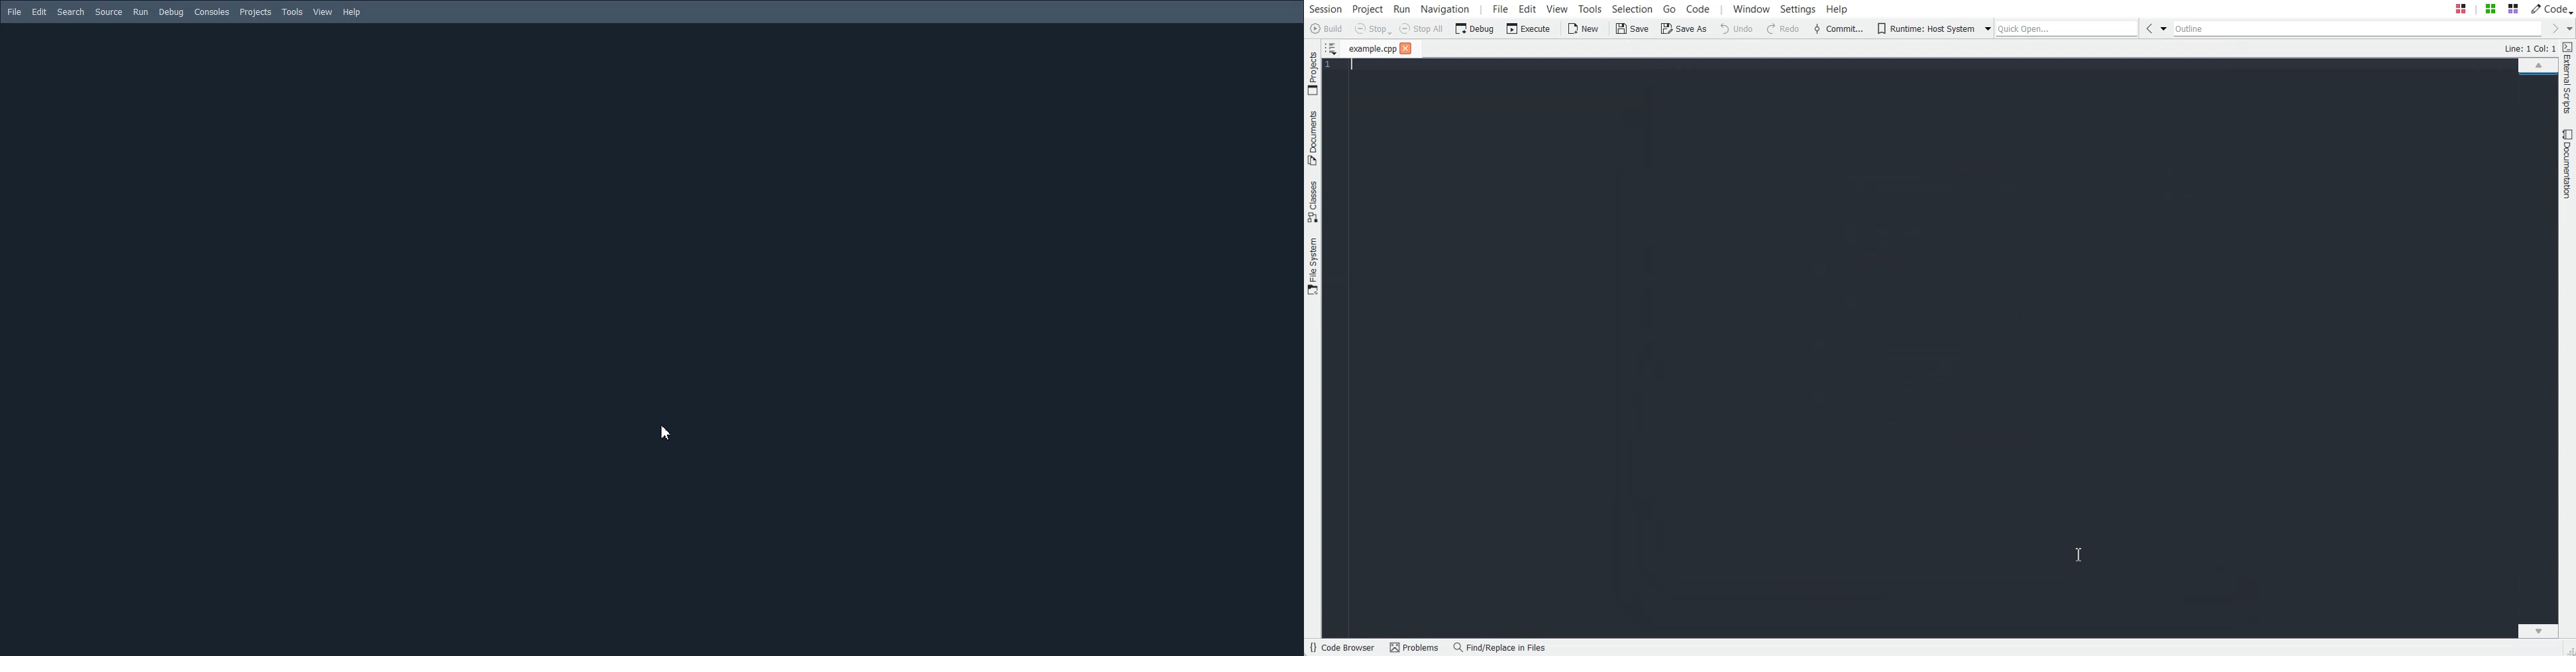 The width and height of the screenshot is (2576, 672). Describe the element at coordinates (293, 12) in the screenshot. I see `Tools` at that location.